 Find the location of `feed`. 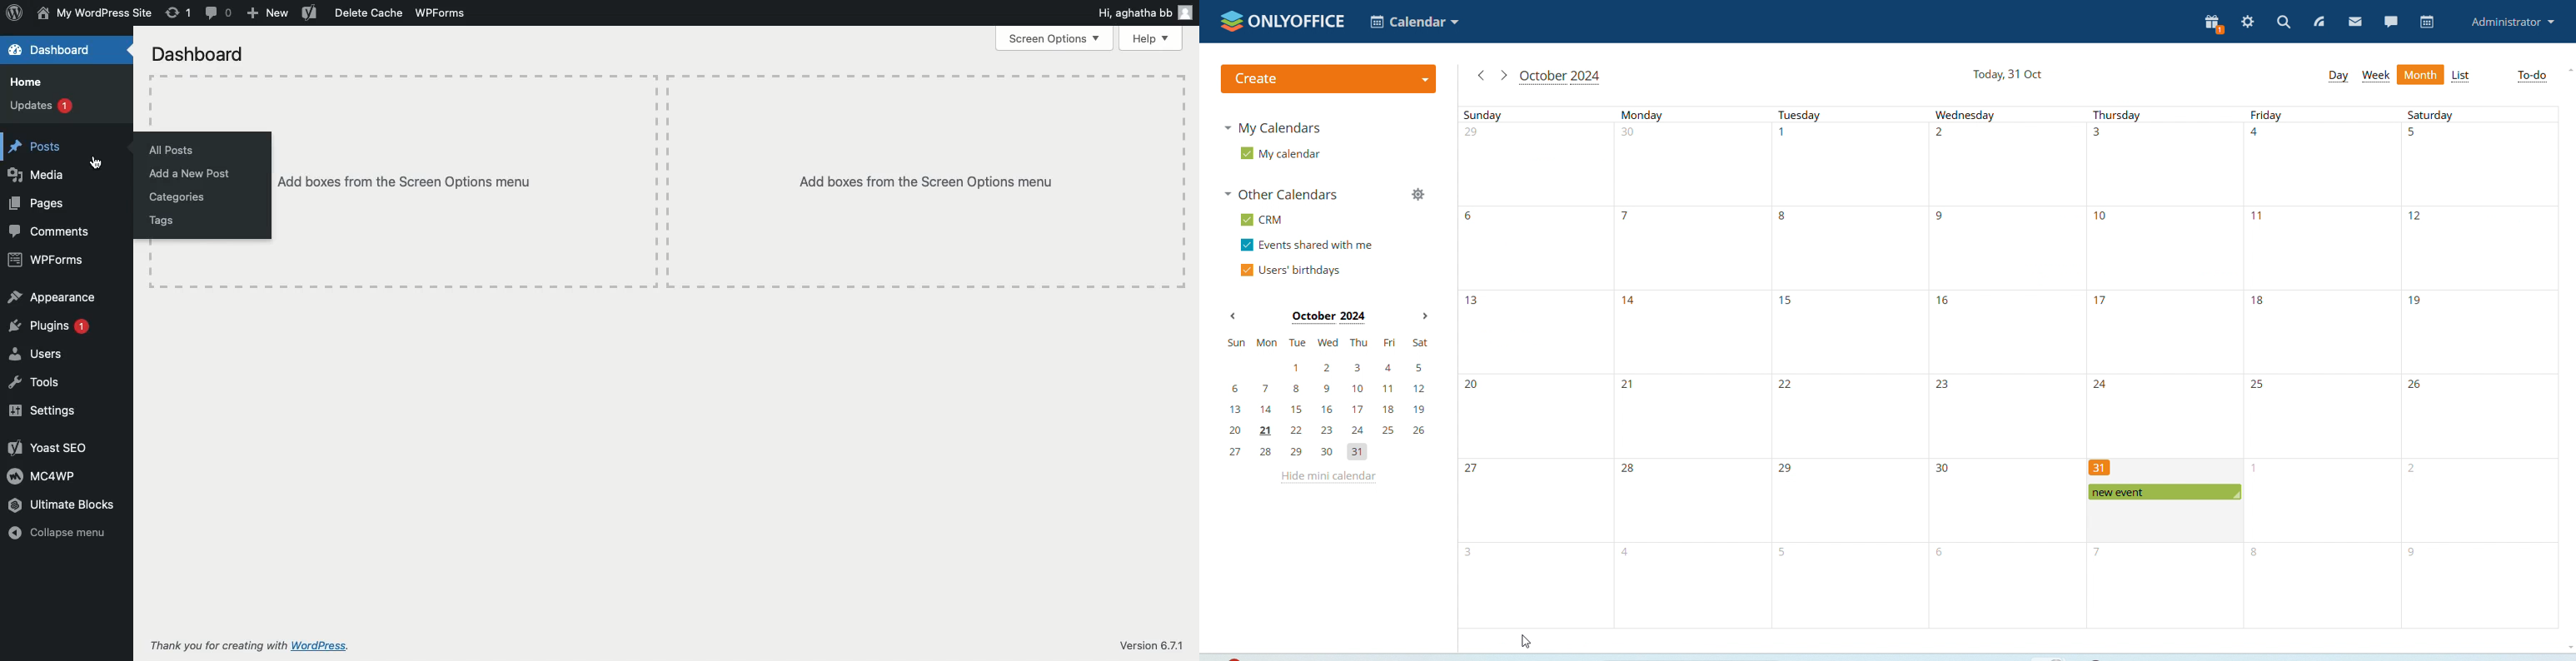

feed is located at coordinates (2318, 23).